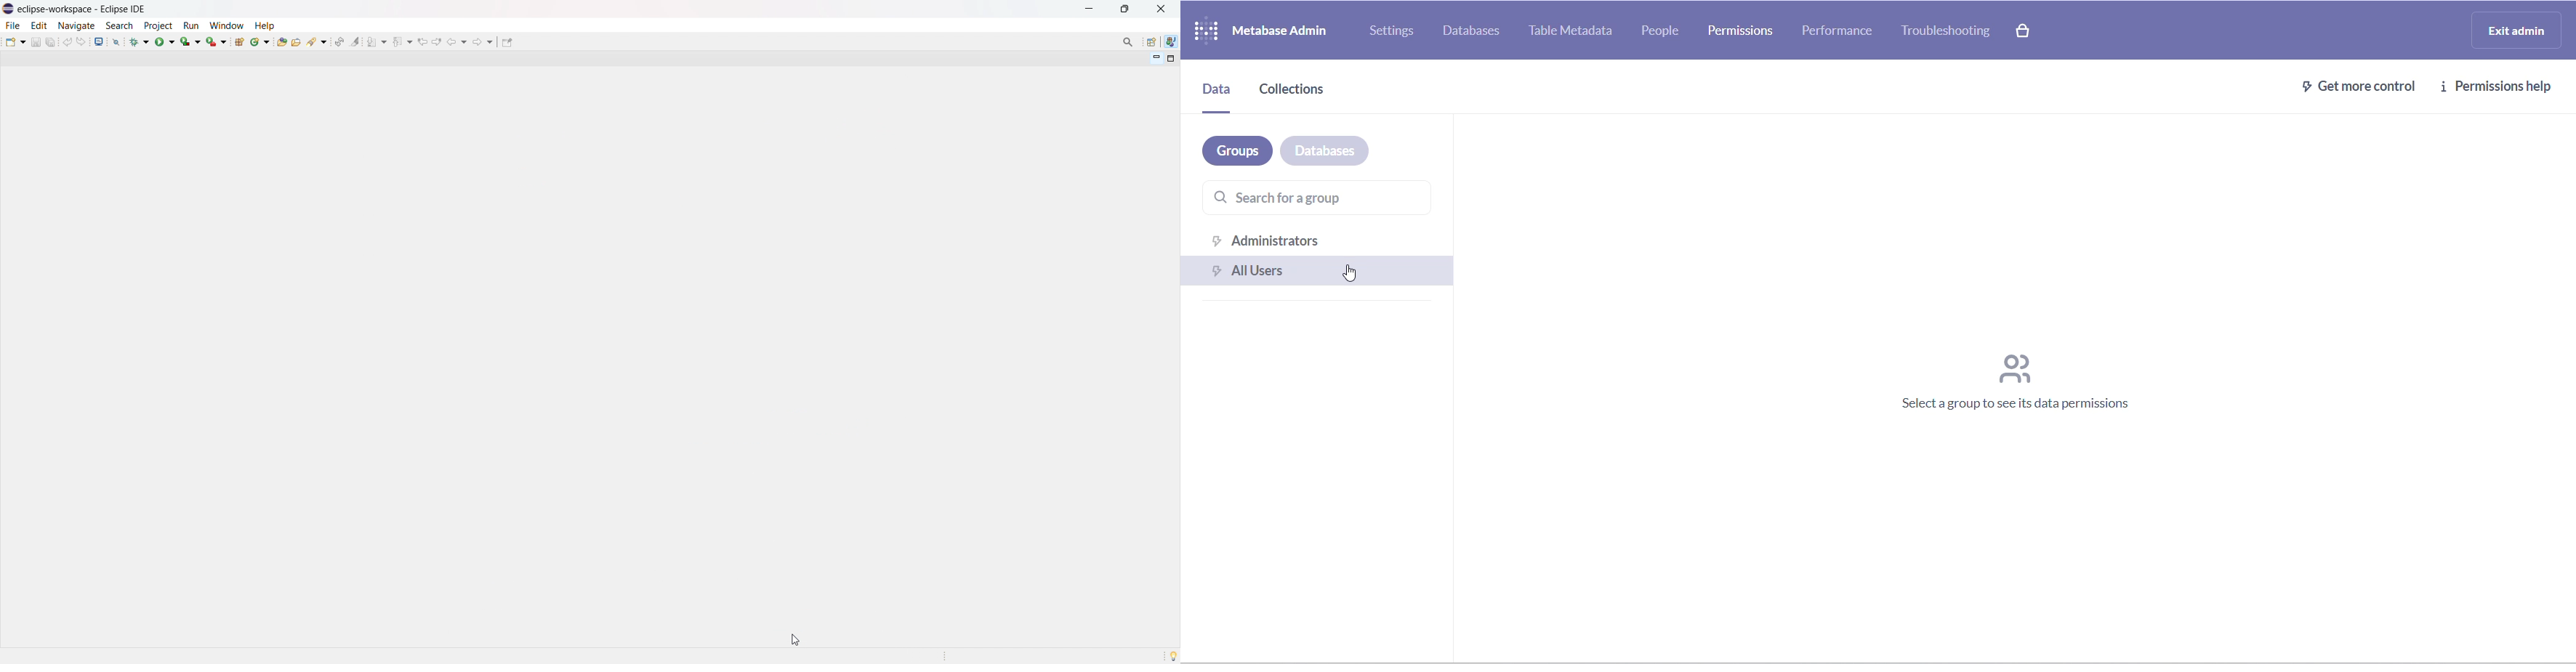 The height and width of the screenshot is (672, 2576). What do you see at coordinates (1129, 42) in the screenshot?
I see `access commands and other items` at bounding box center [1129, 42].